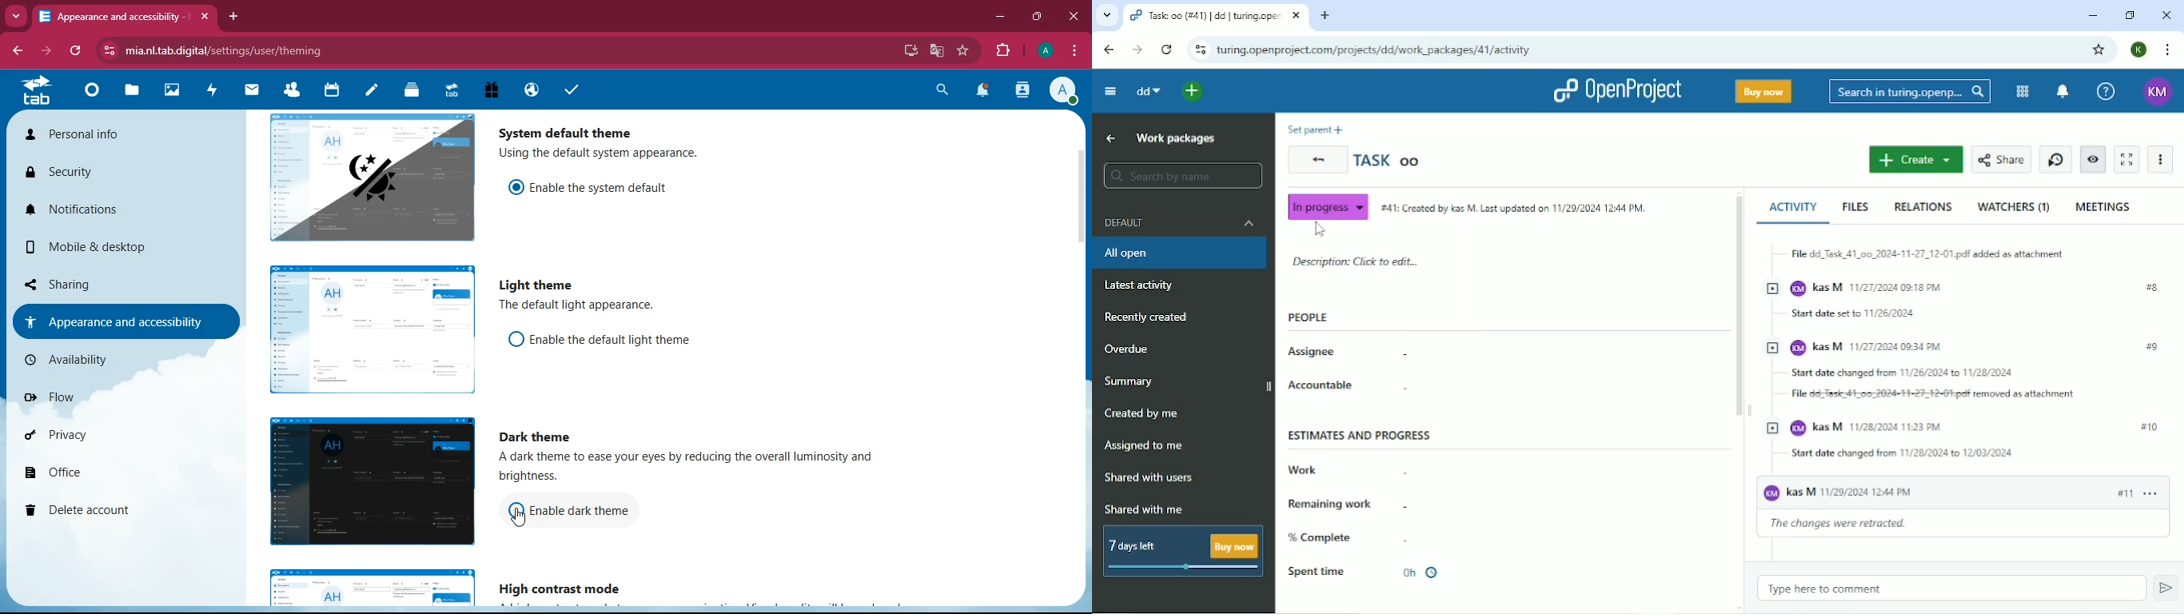 This screenshot has height=616, width=2184. I want to click on Summary, so click(1130, 382).